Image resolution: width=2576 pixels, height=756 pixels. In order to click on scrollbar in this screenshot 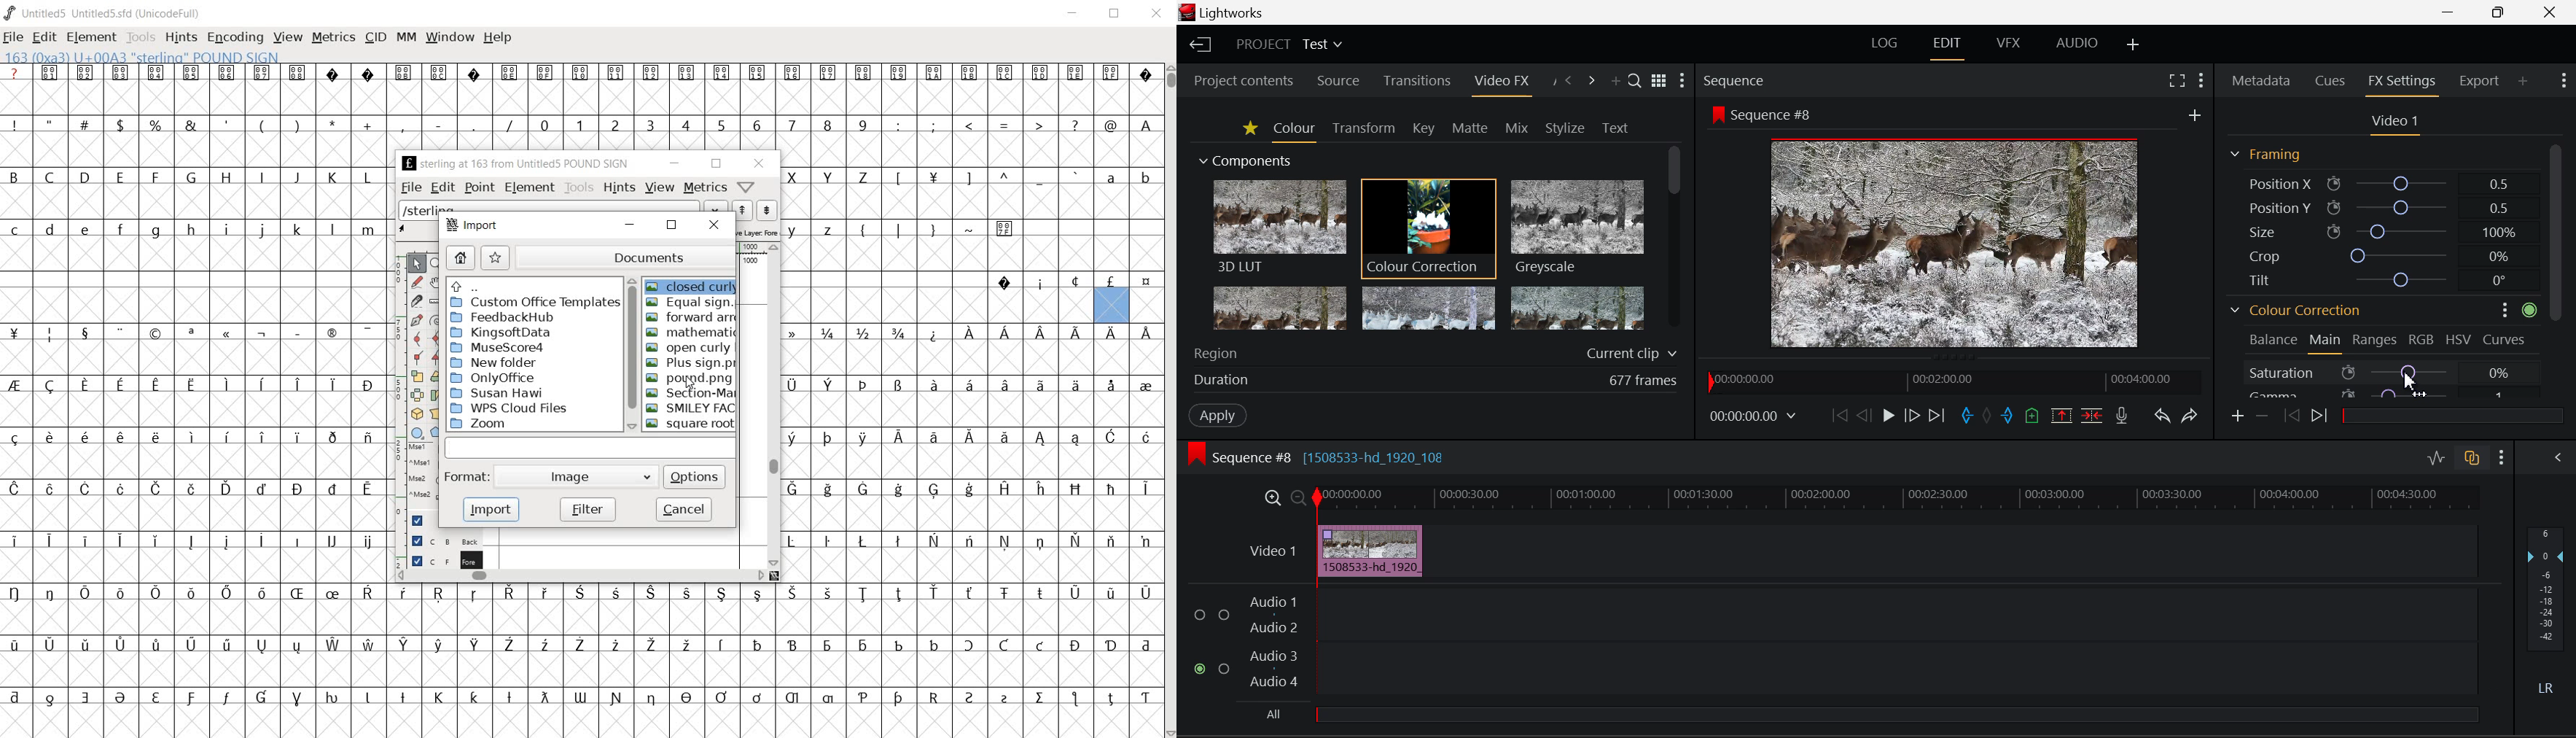, I will do `click(774, 405)`.